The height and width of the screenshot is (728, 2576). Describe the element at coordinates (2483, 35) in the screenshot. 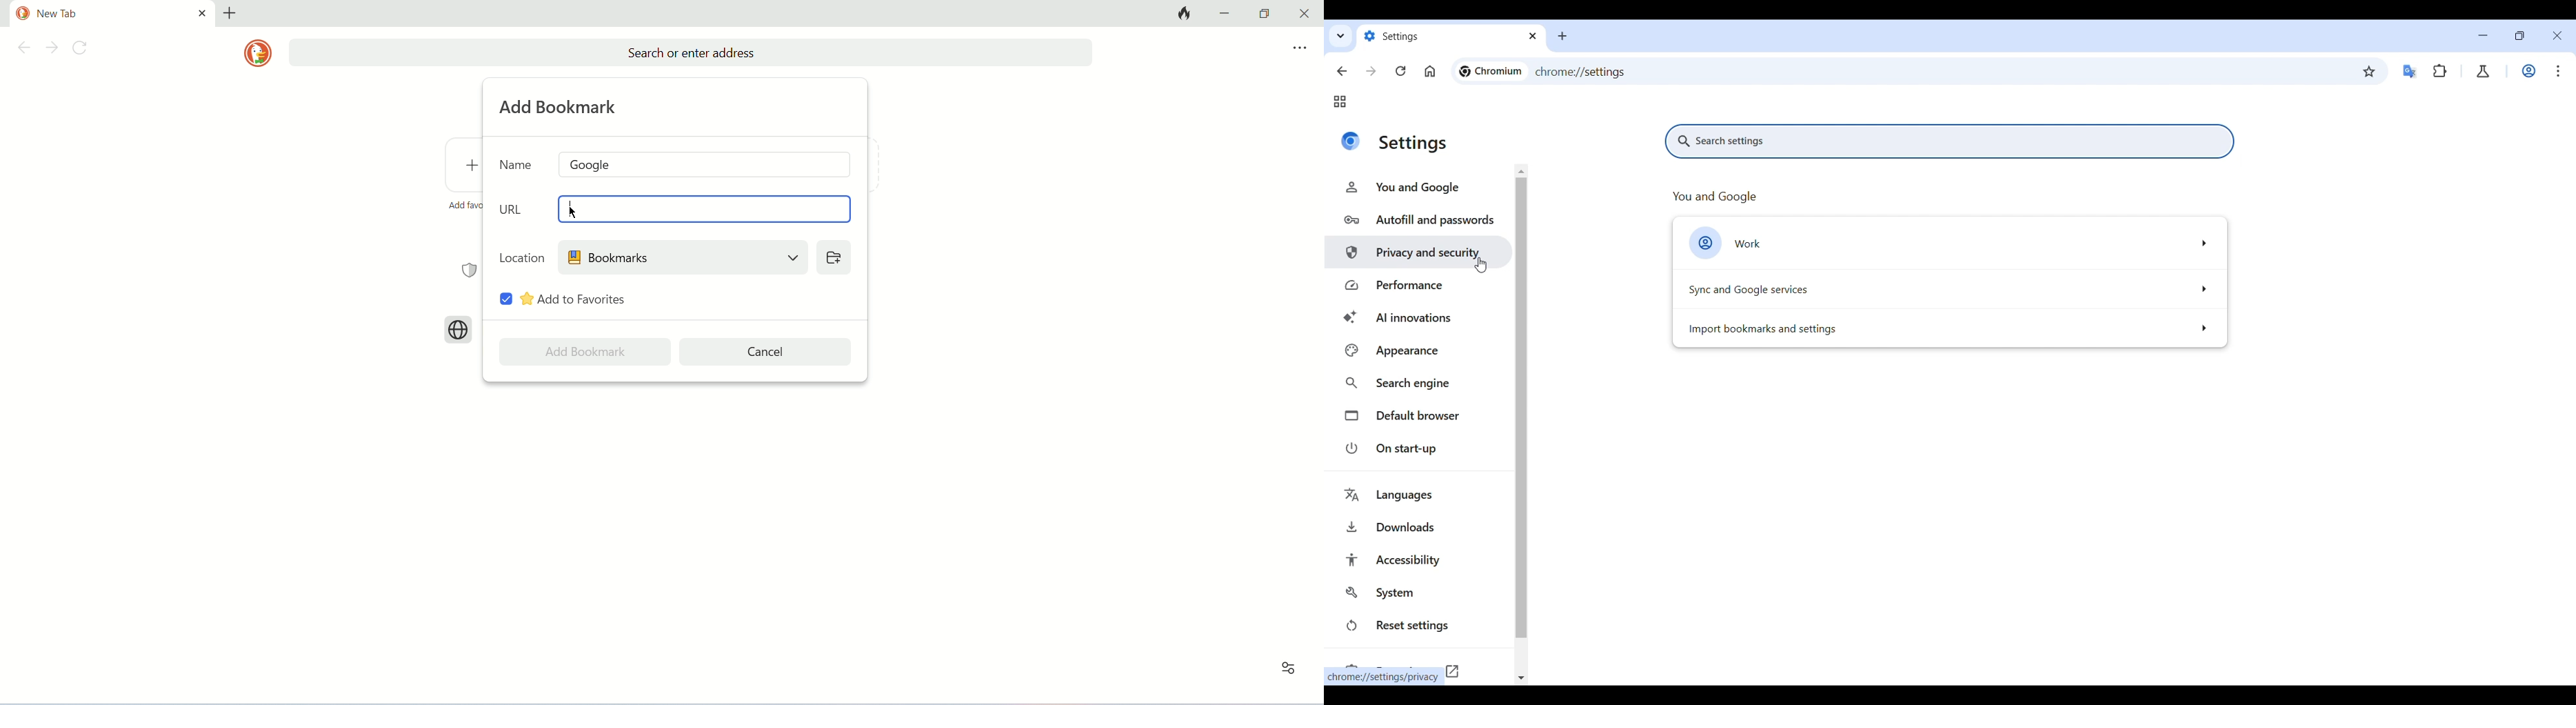

I see `Minimize` at that location.